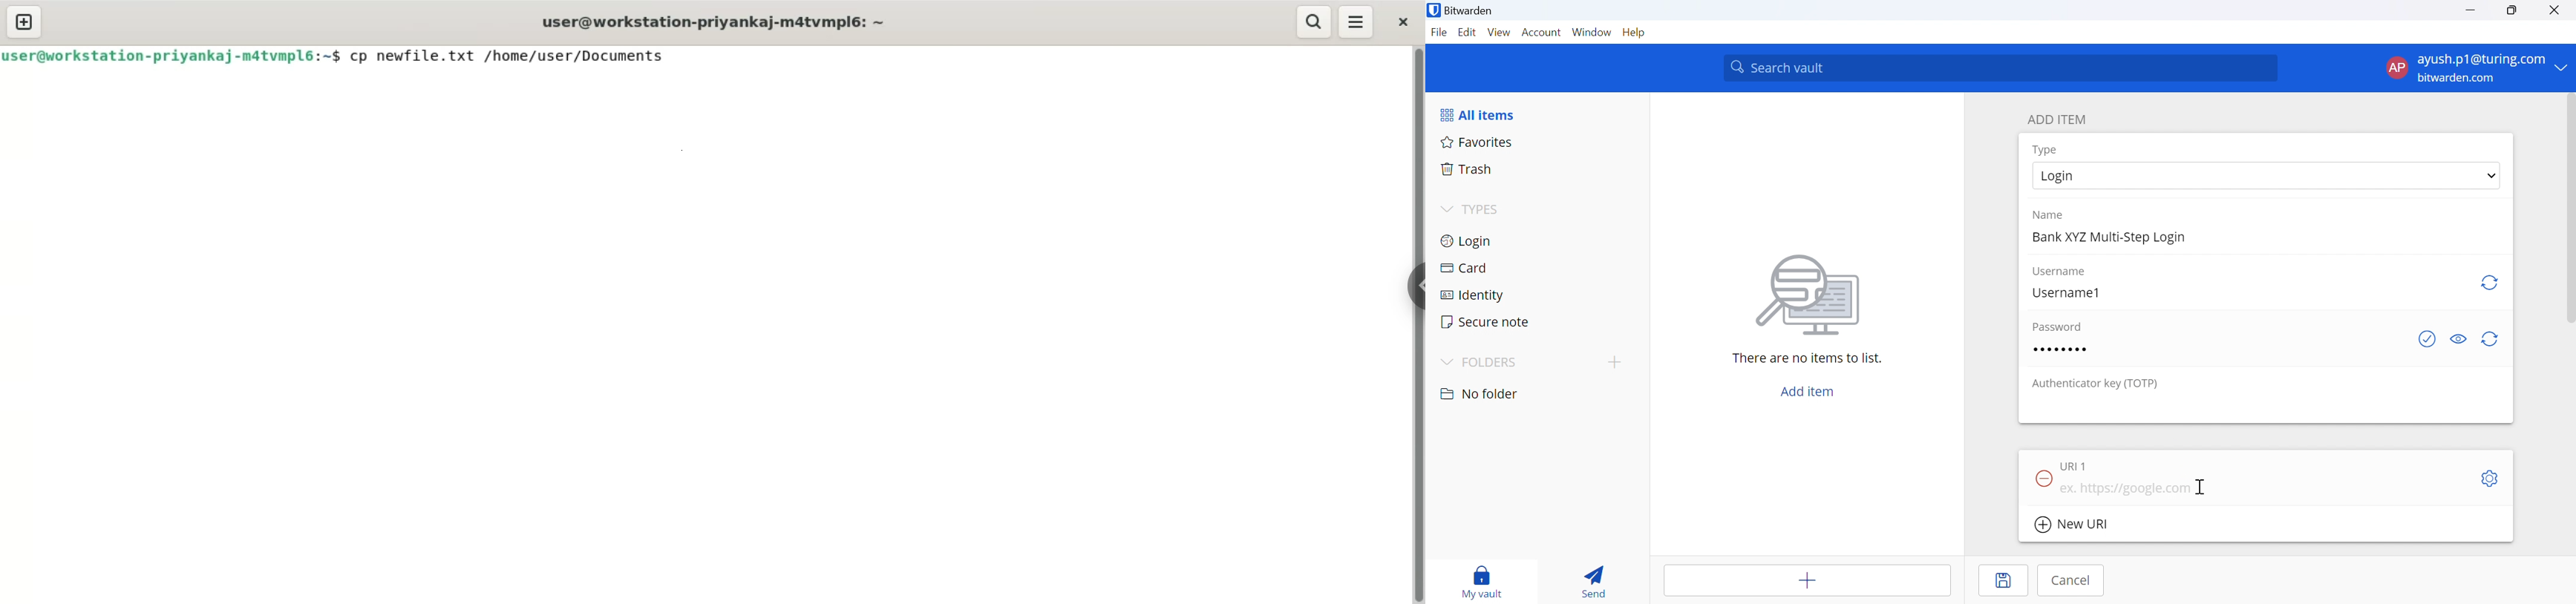  What do you see at coordinates (2130, 490) in the screenshot?
I see `ex. https://google.com` at bounding box center [2130, 490].